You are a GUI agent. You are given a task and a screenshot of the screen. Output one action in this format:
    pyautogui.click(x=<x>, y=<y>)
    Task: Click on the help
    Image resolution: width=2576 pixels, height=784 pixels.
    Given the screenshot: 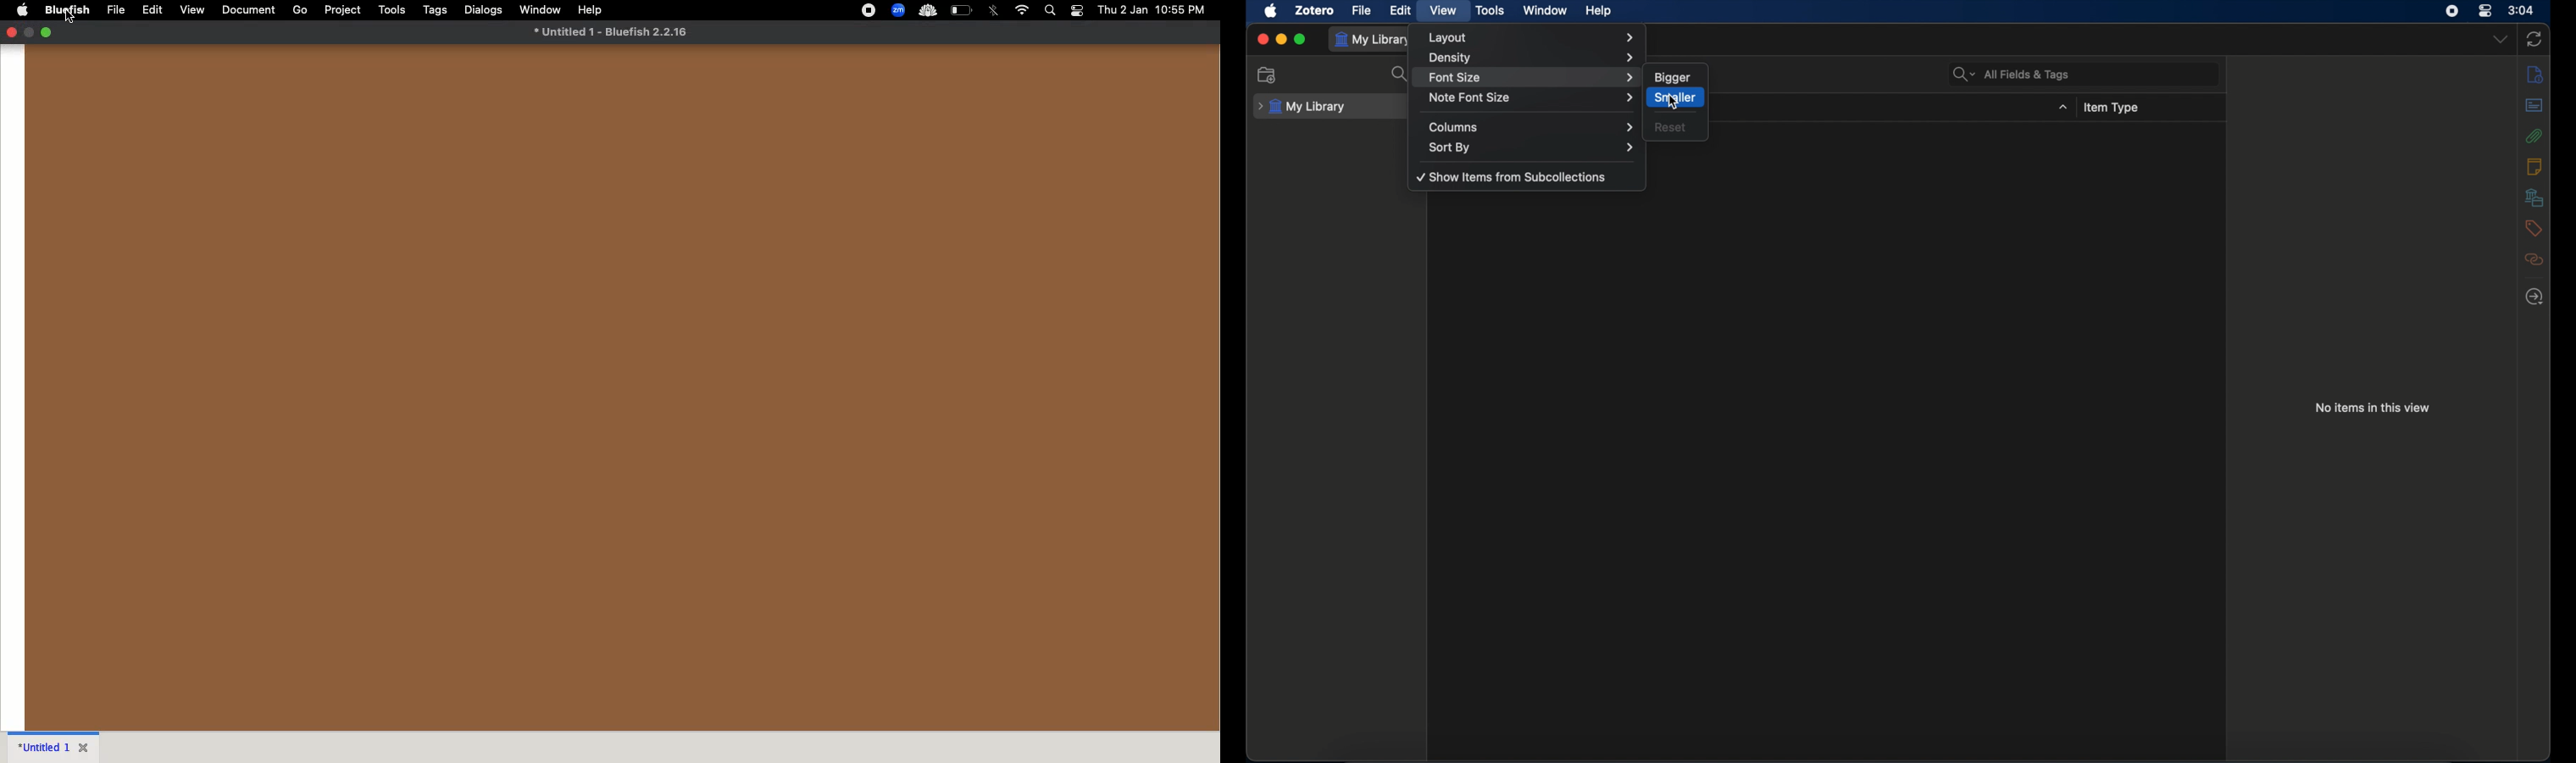 What is the action you would take?
    pyautogui.click(x=1597, y=10)
    